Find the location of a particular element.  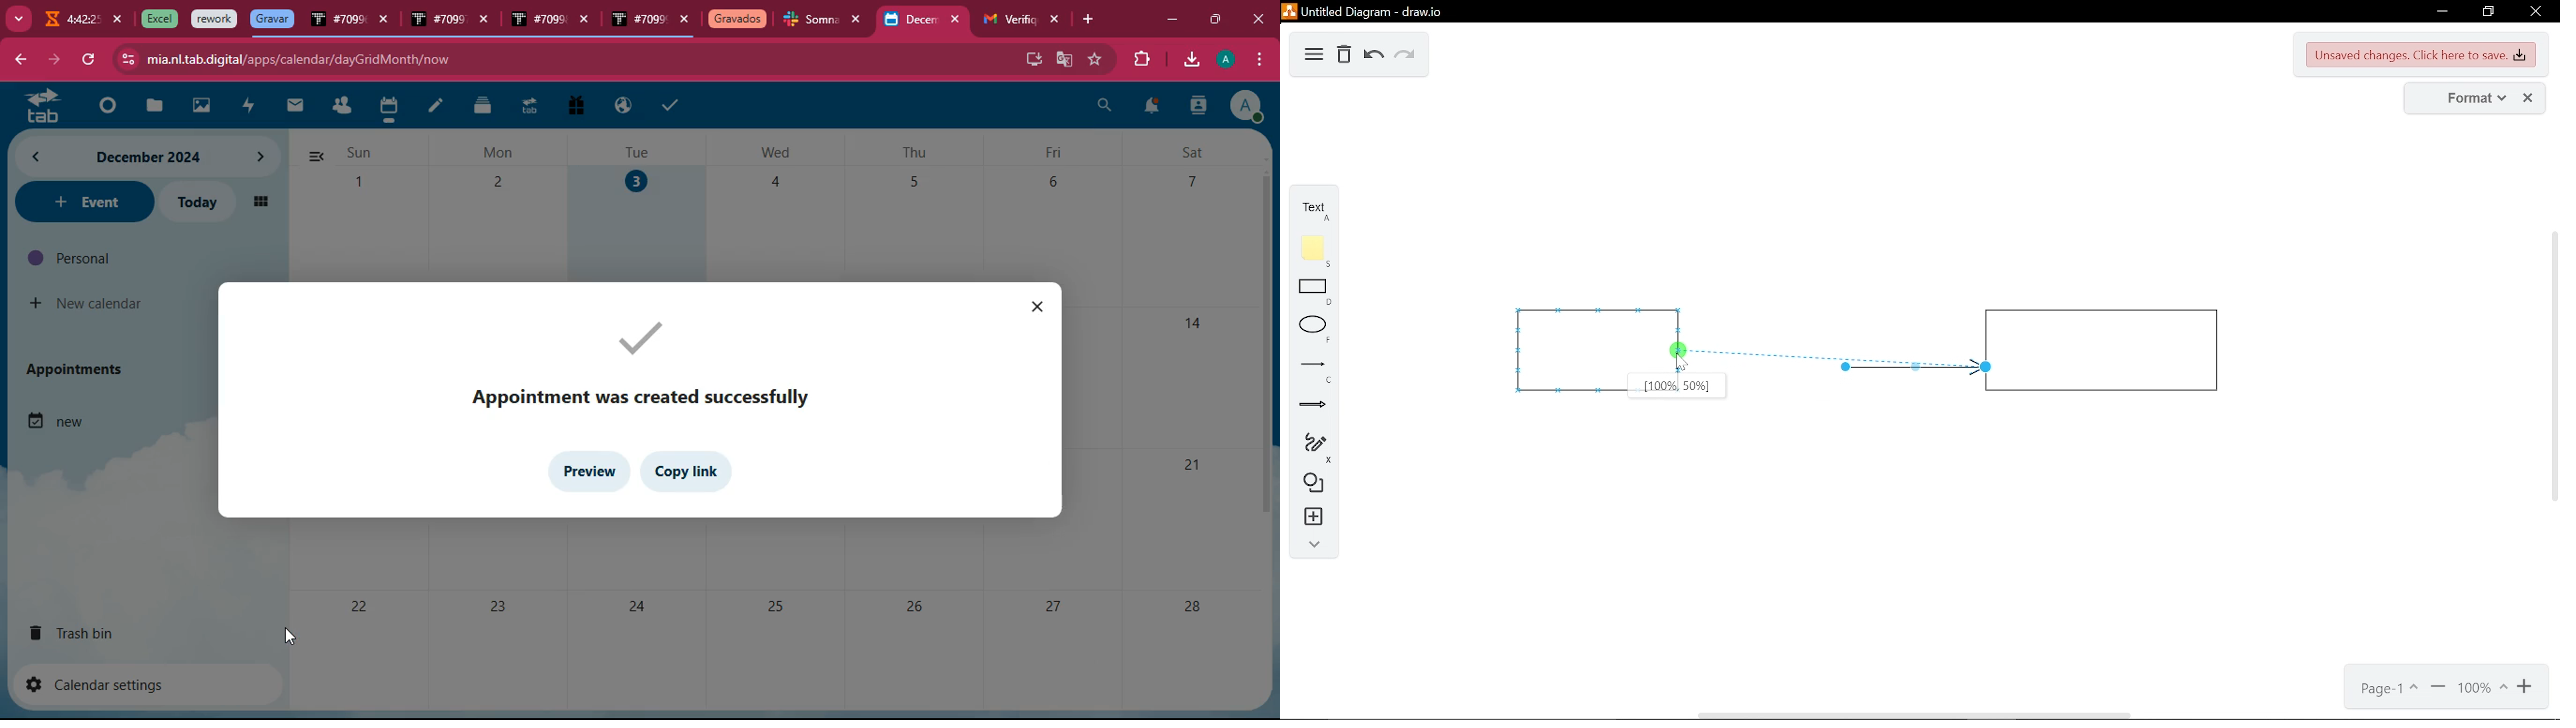

minimize is located at coordinates (2445, 11).